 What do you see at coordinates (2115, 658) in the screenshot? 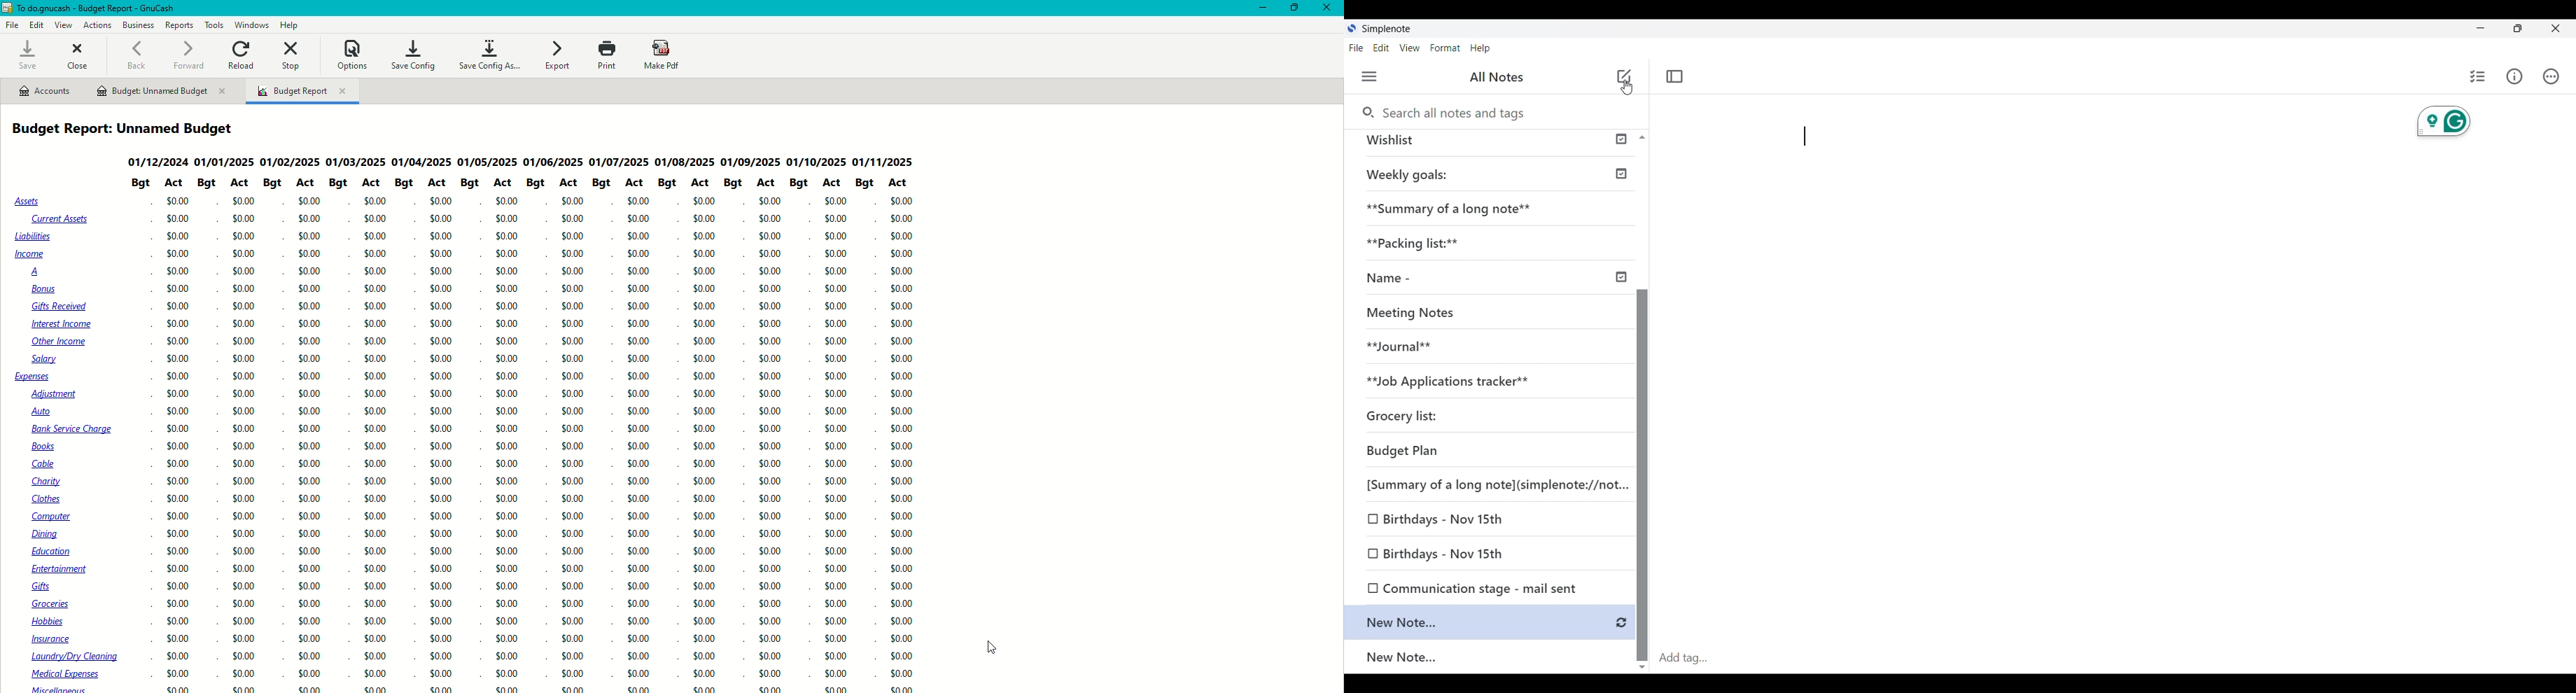
I see `Click to add tag` at bounding box center [2115, 658].